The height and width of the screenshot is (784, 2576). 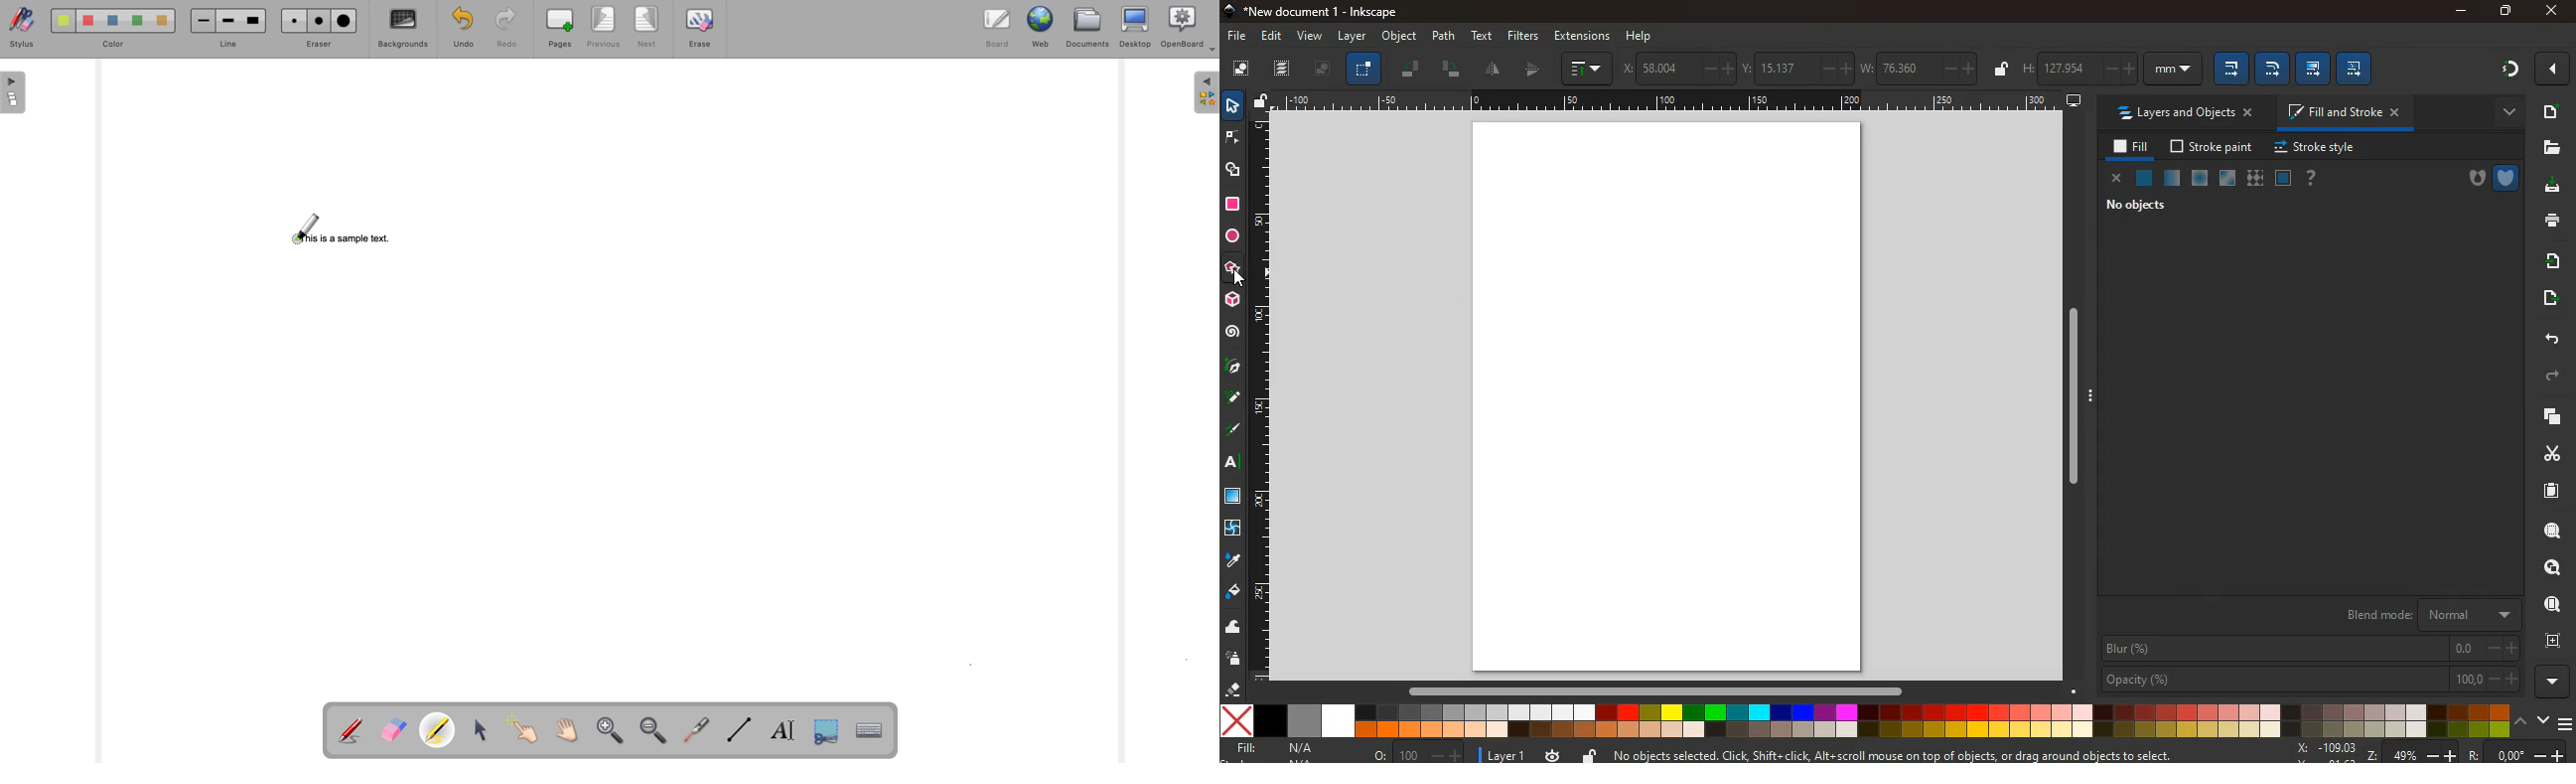 I want to click on spiral, so click(x=1234, y=336).